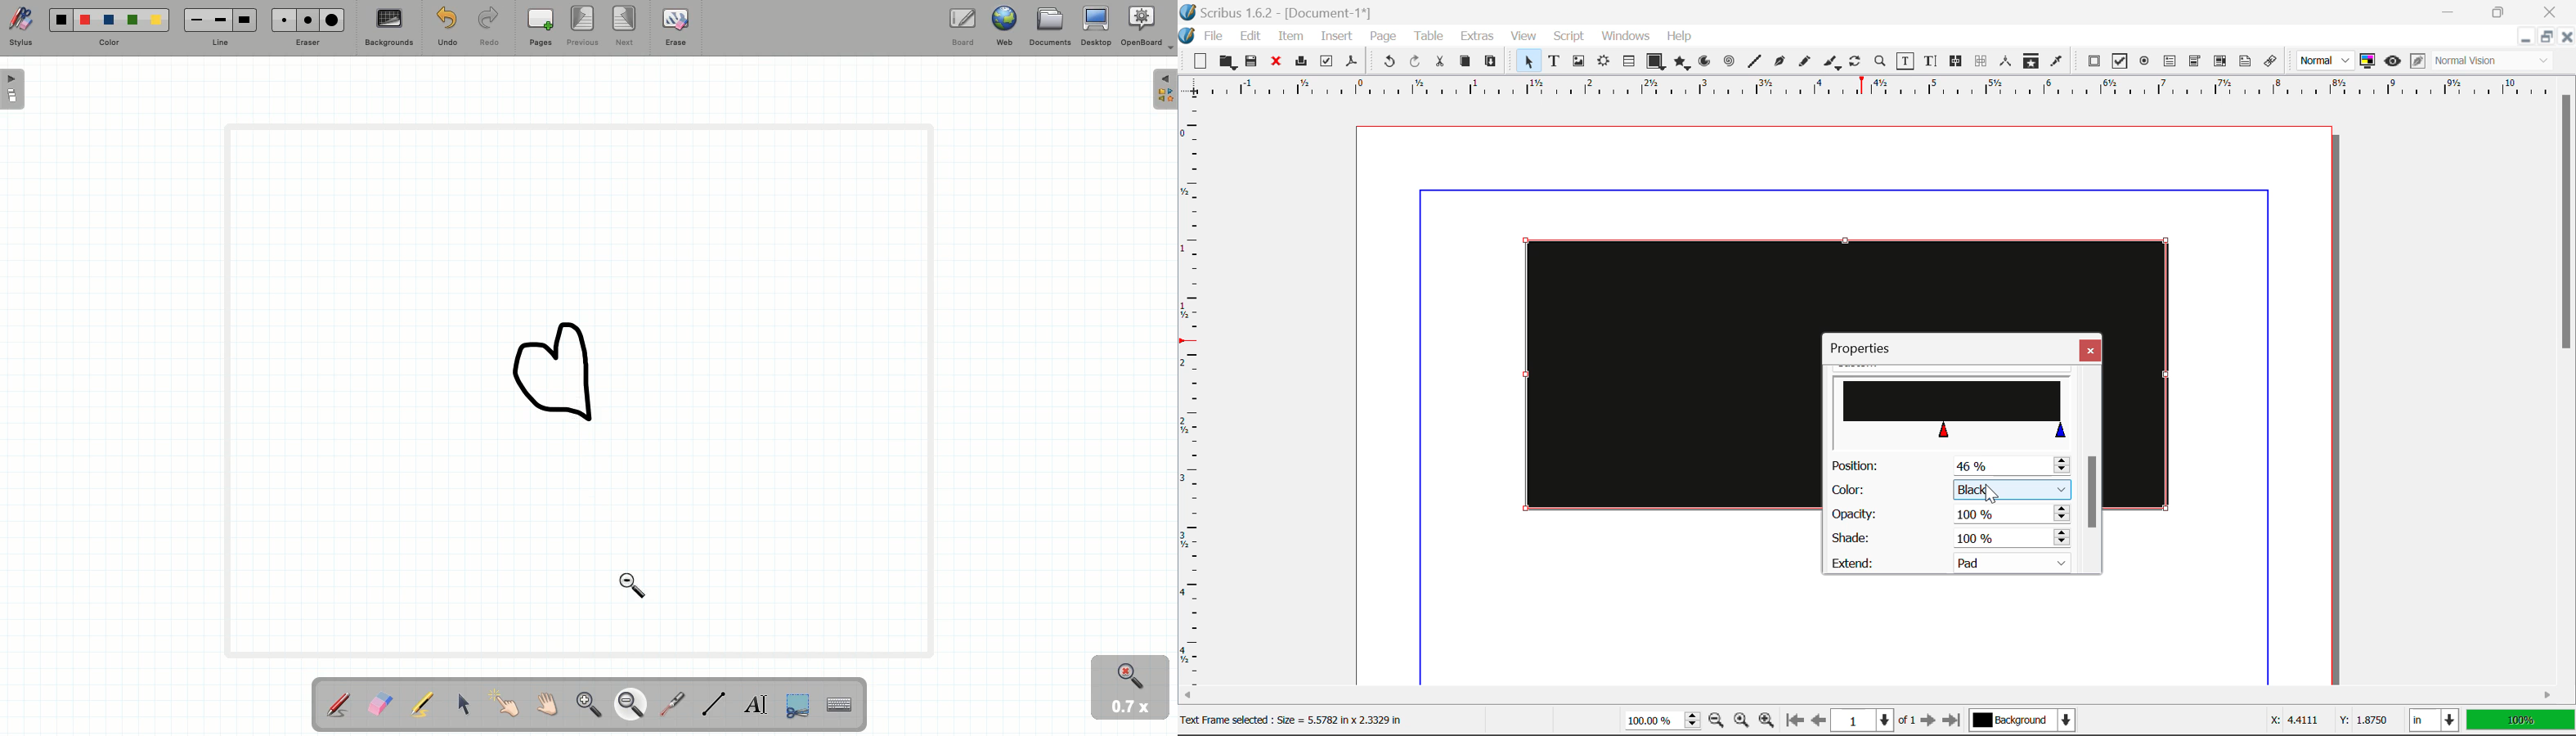 This screenshot has width=2576, height=756. Describe the element at coordinates (2007, 61) in the screenshot. I see `Measurements` at that location.